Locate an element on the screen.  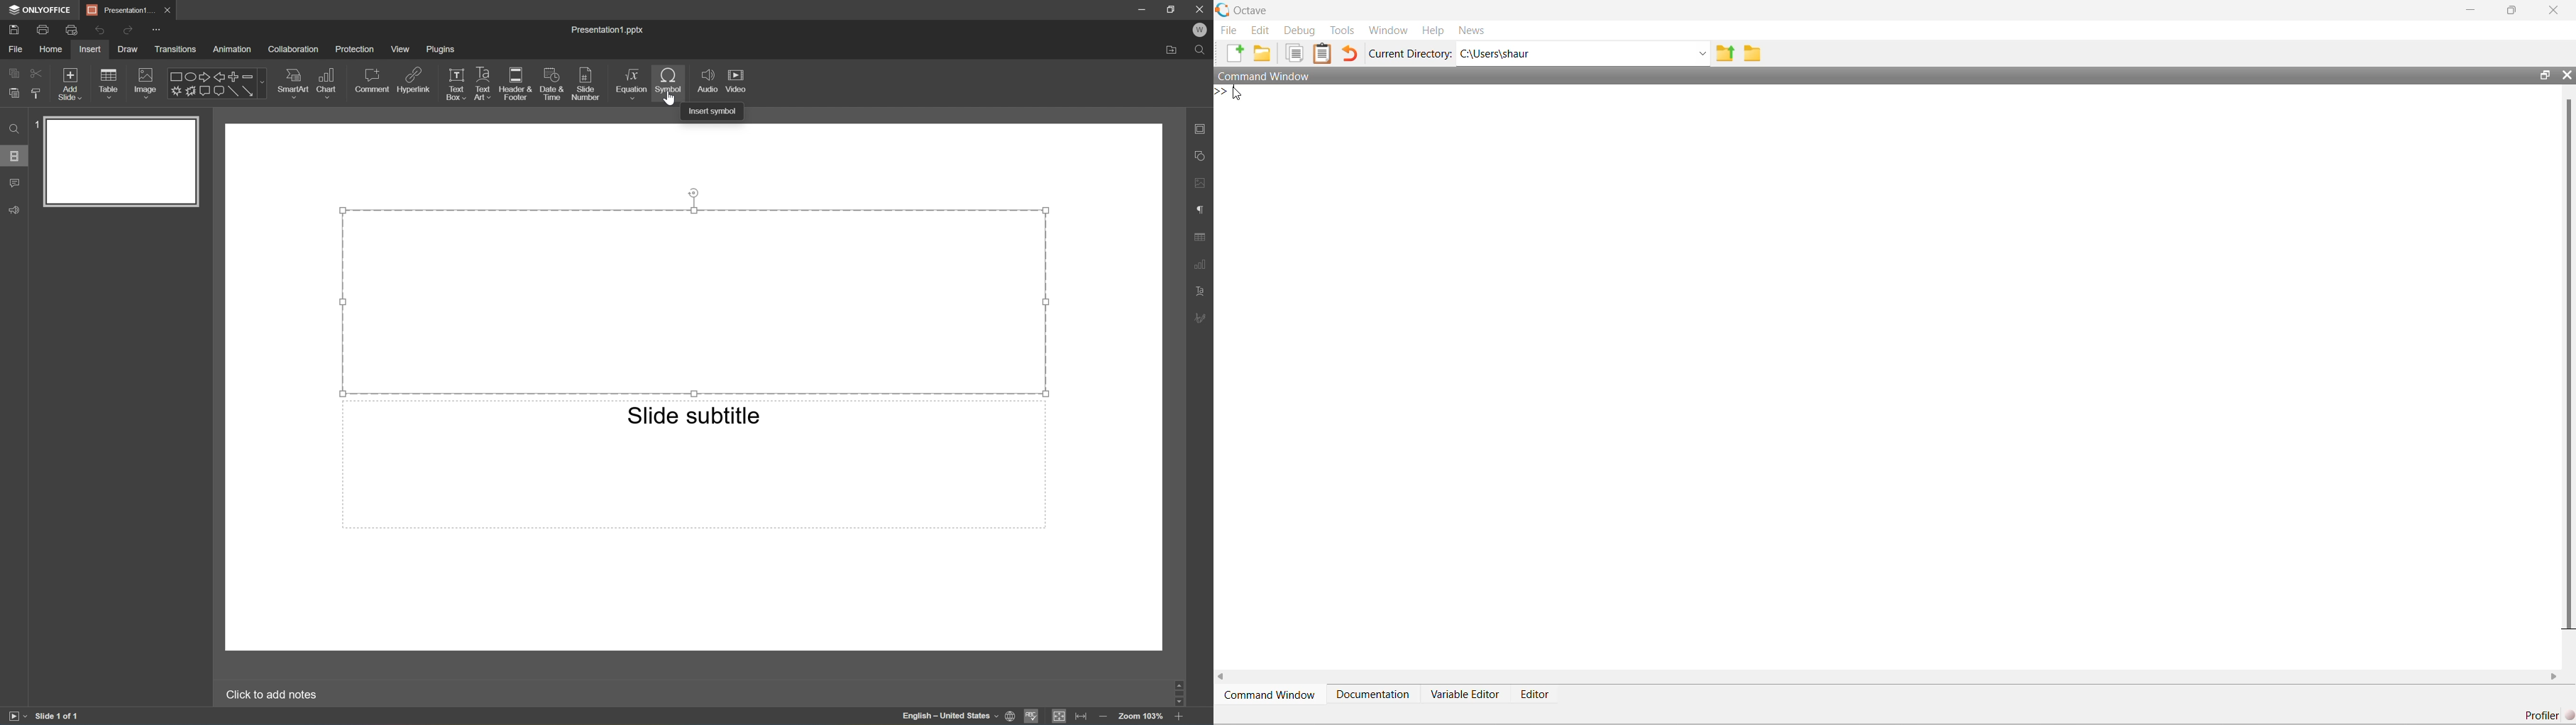
Copy style is located at coordinates (35, 94).